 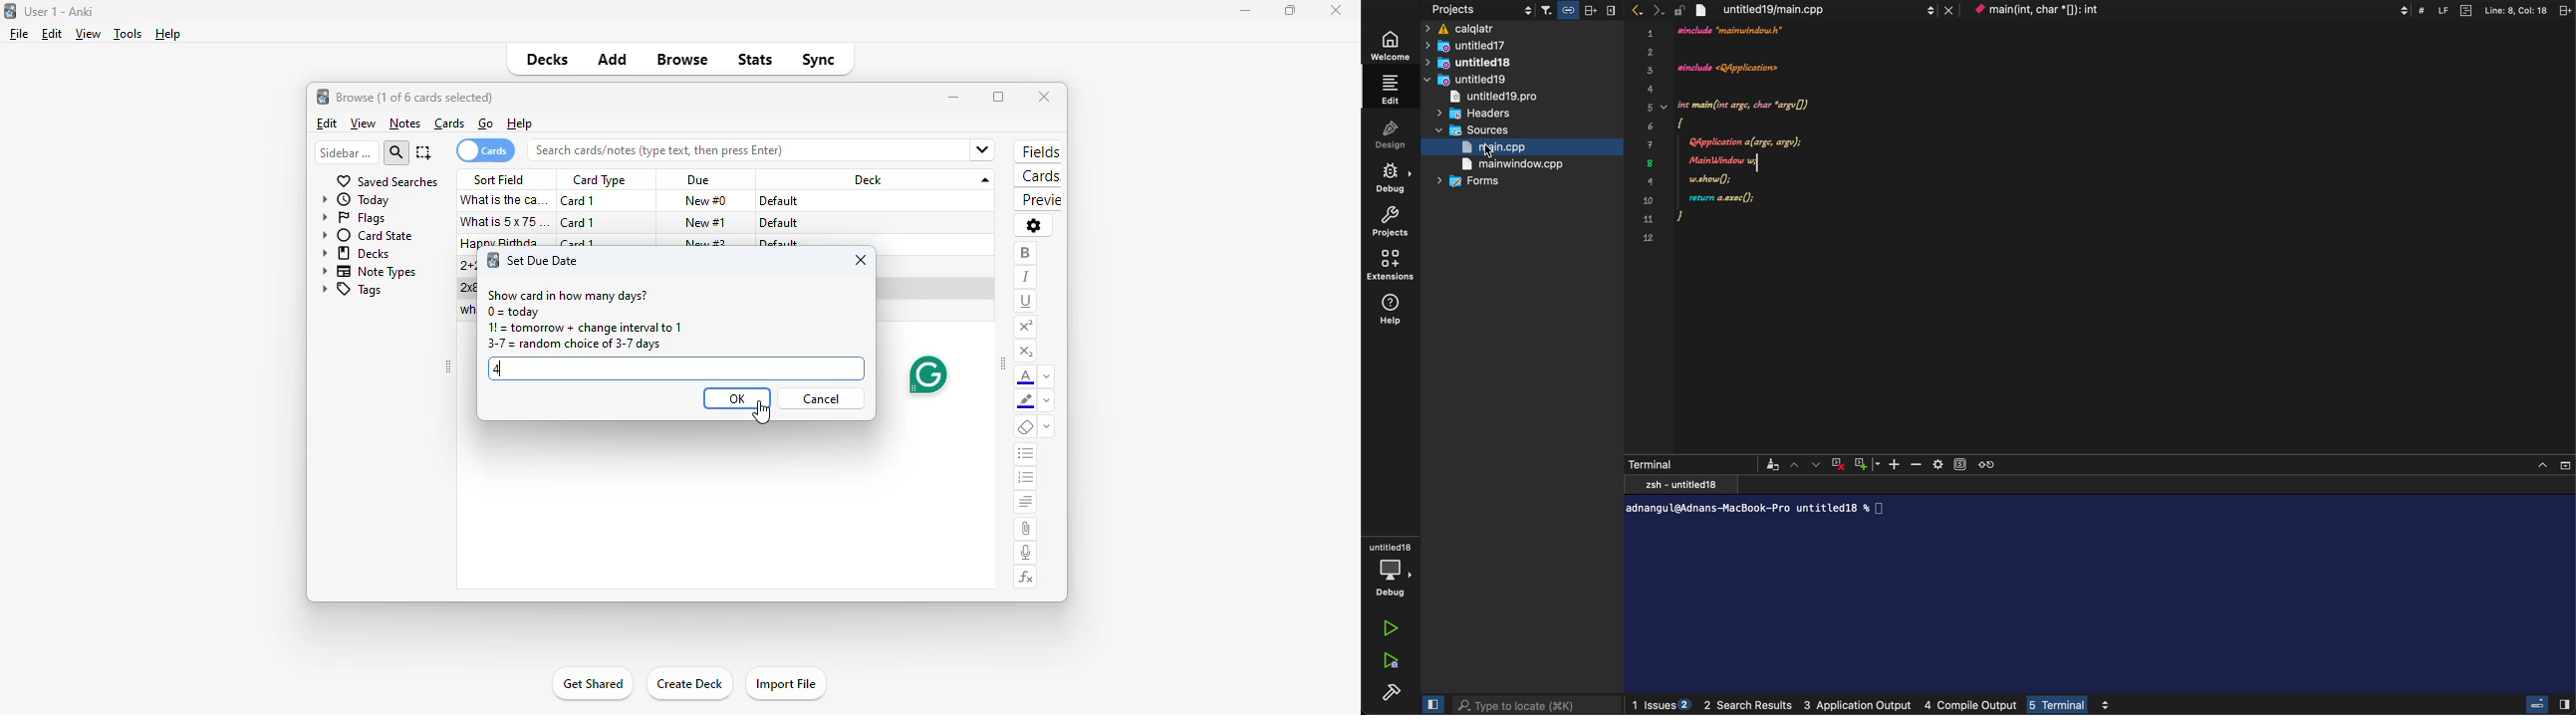 I want to click on help, so click(x=1396, y=311).